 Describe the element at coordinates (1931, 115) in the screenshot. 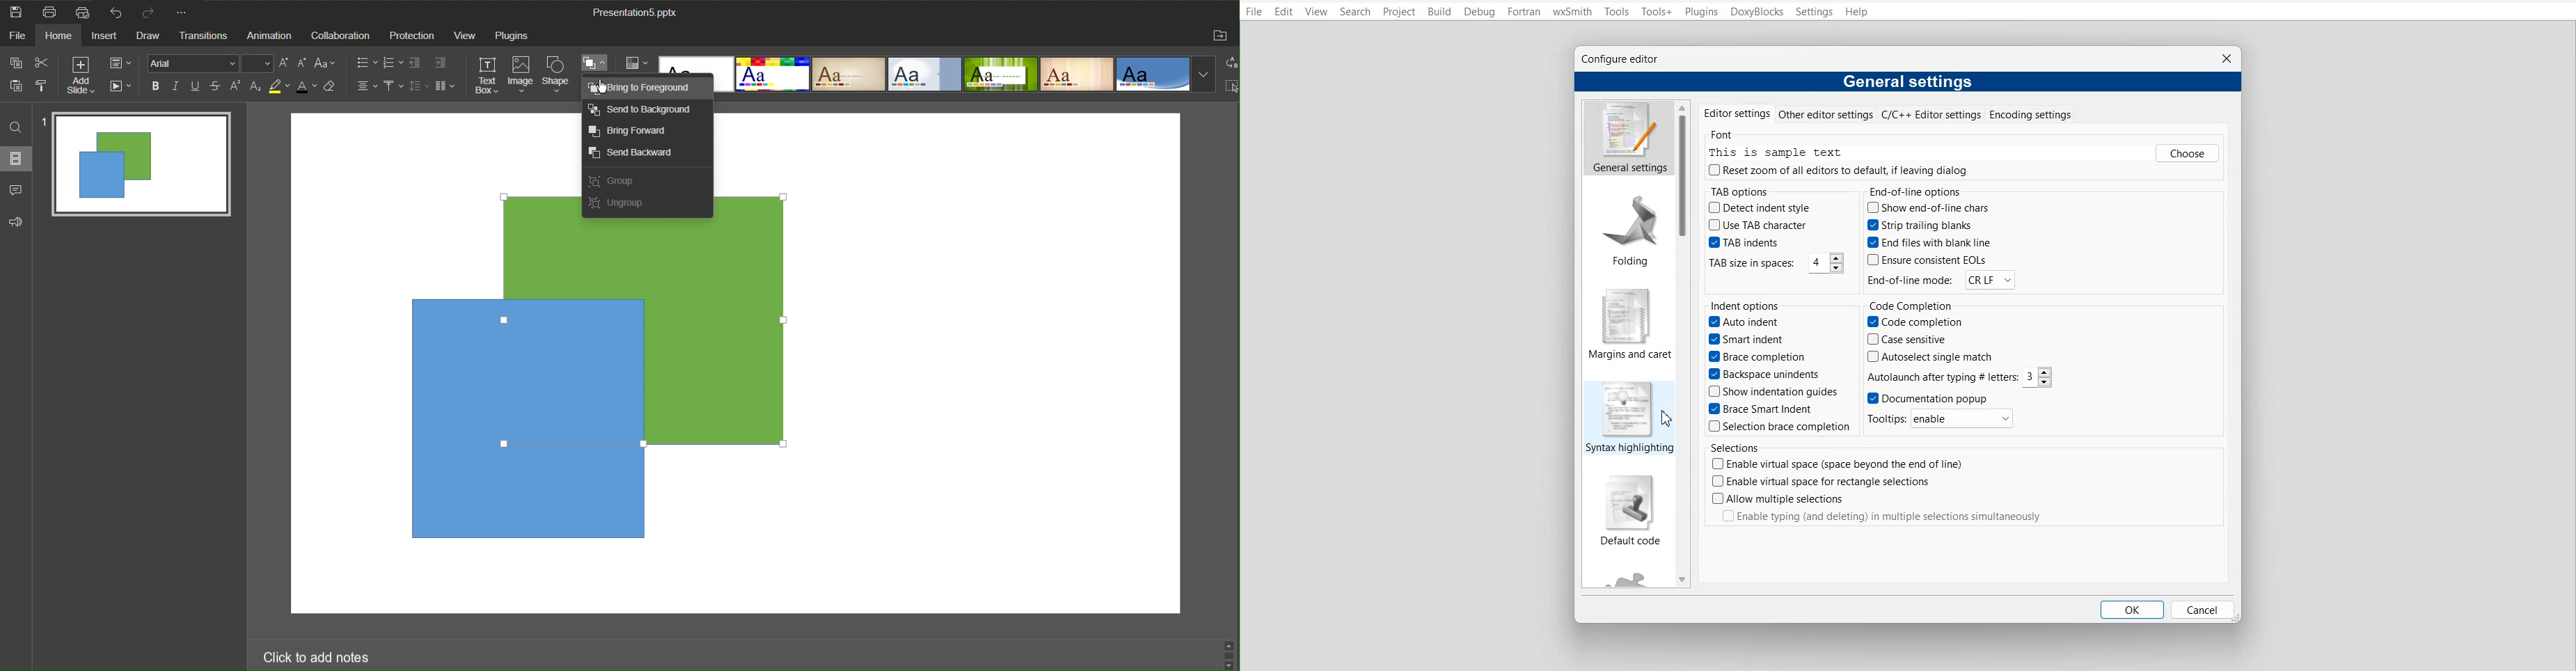

I see `C/C++ Editor settings` at that location.